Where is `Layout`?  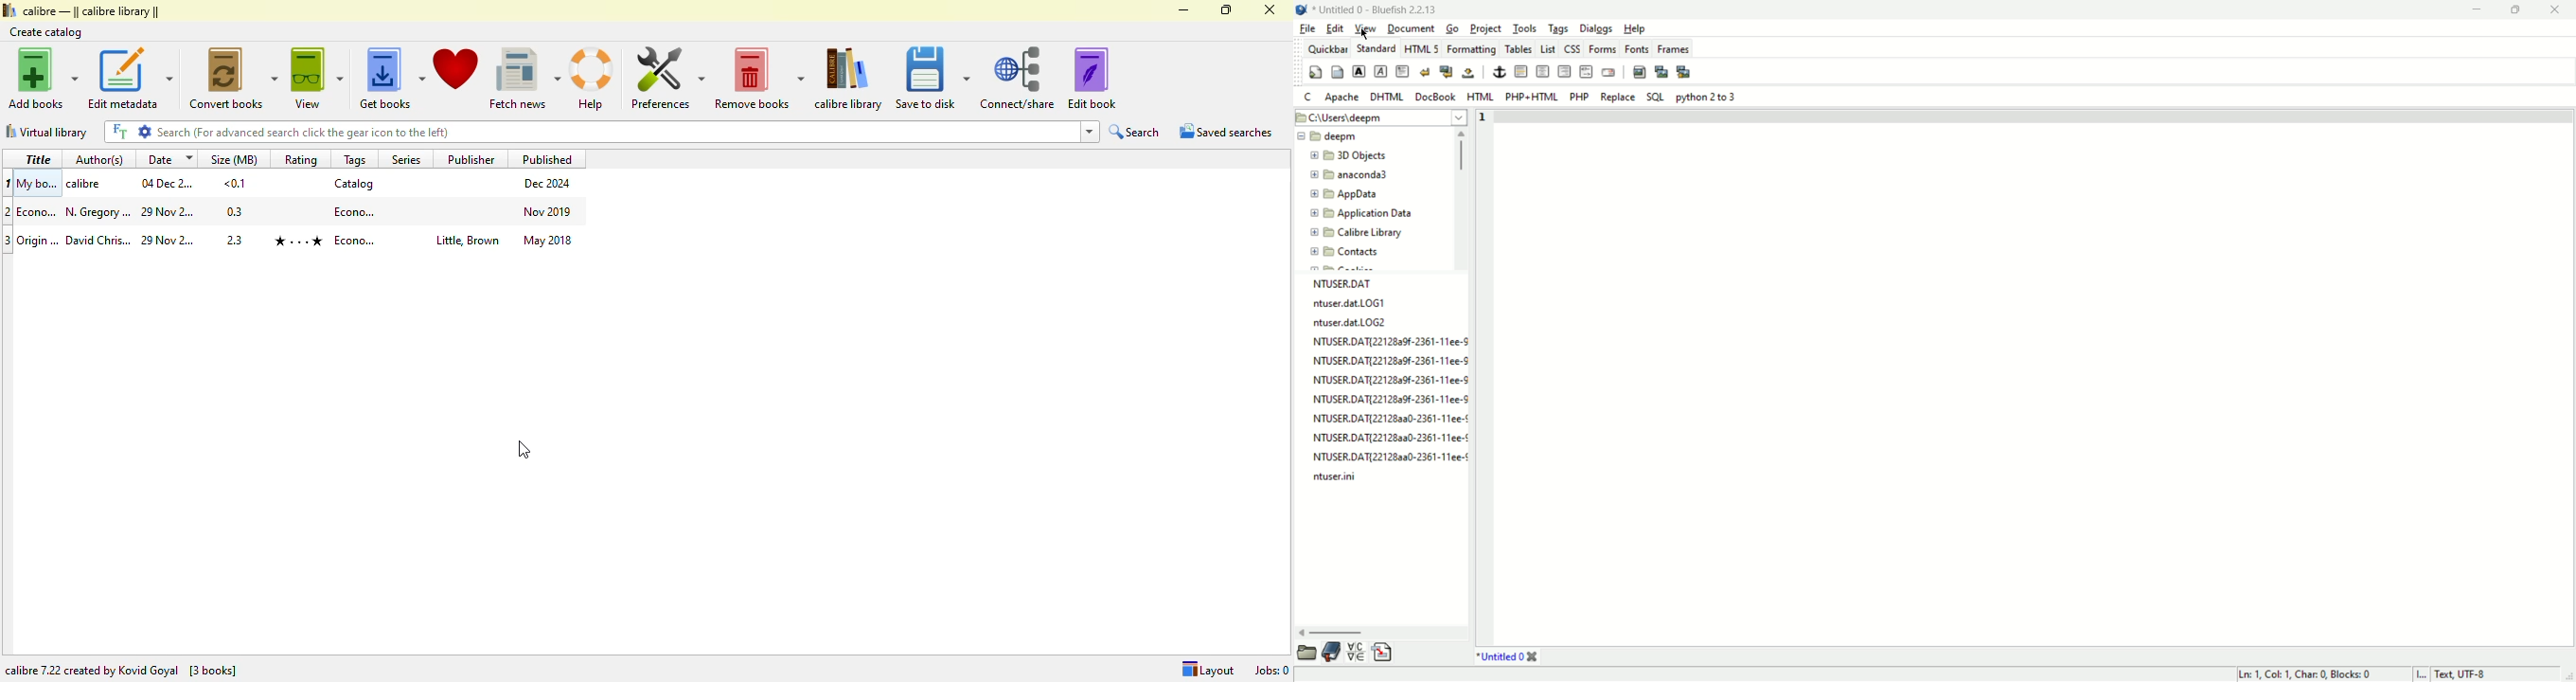 Layout is located at coordinates (1204, 667).